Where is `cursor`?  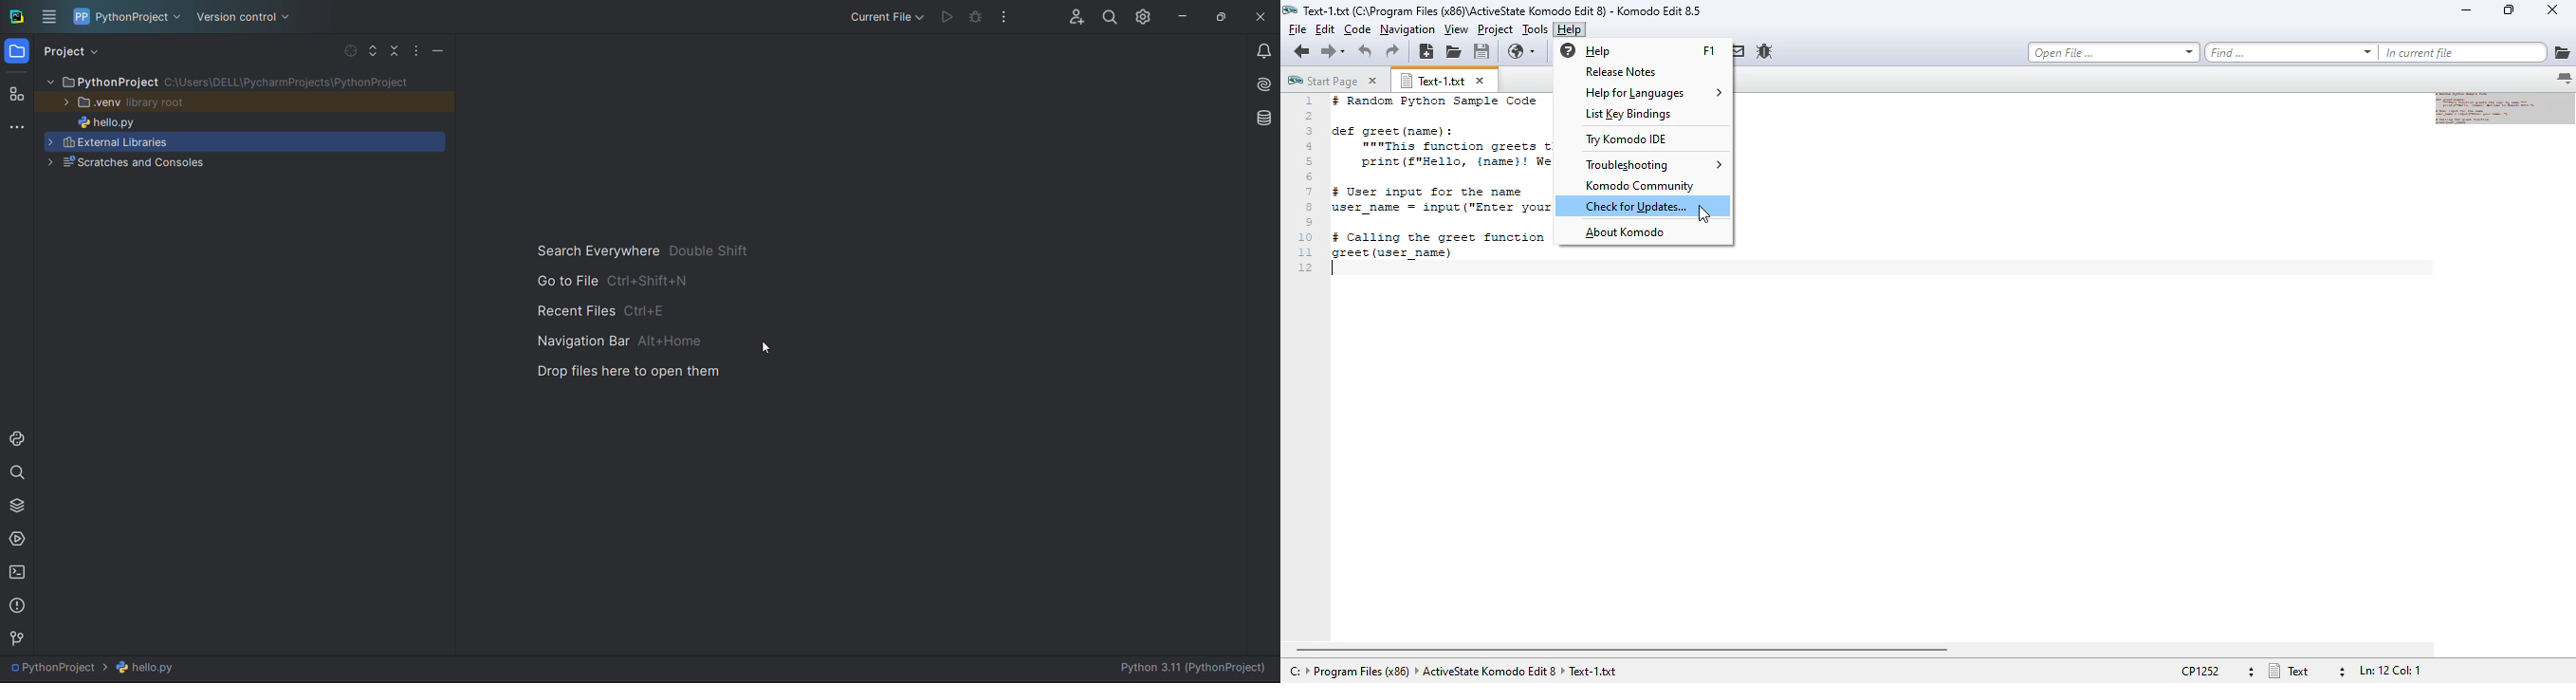 cursor is located at coordinates (1704, 214).